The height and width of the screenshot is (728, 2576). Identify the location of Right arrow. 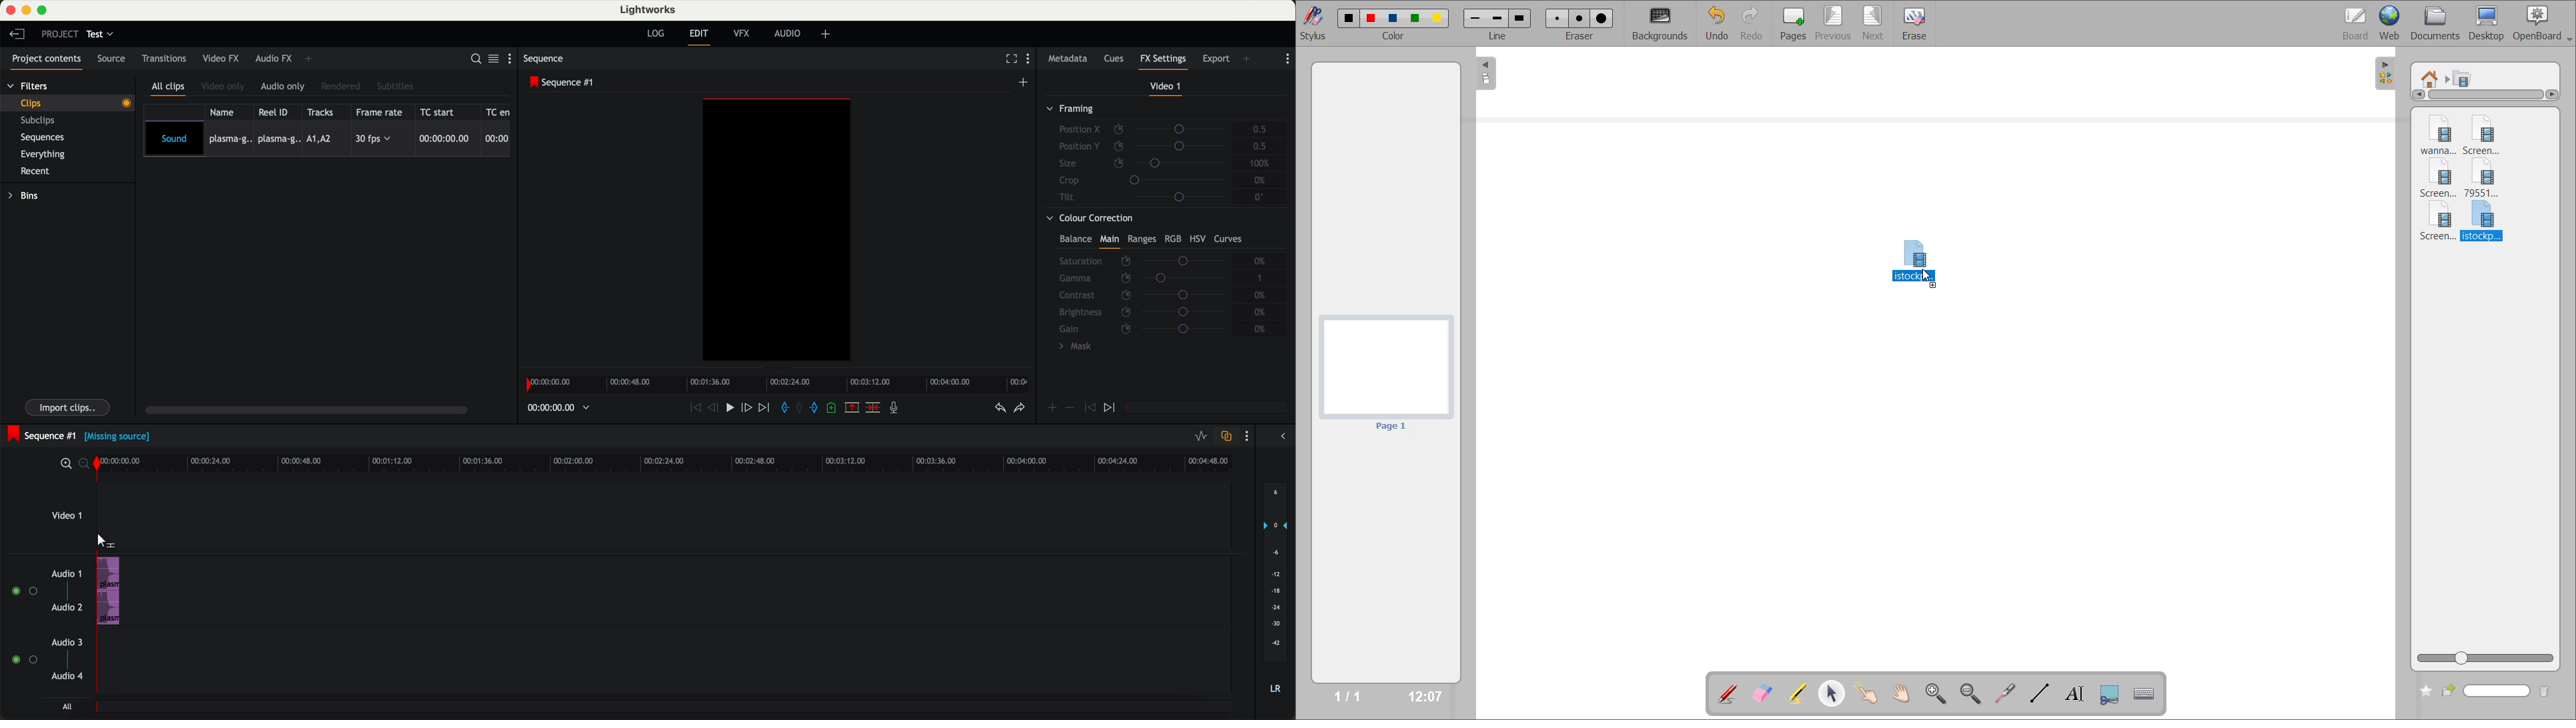
(2553, 95).